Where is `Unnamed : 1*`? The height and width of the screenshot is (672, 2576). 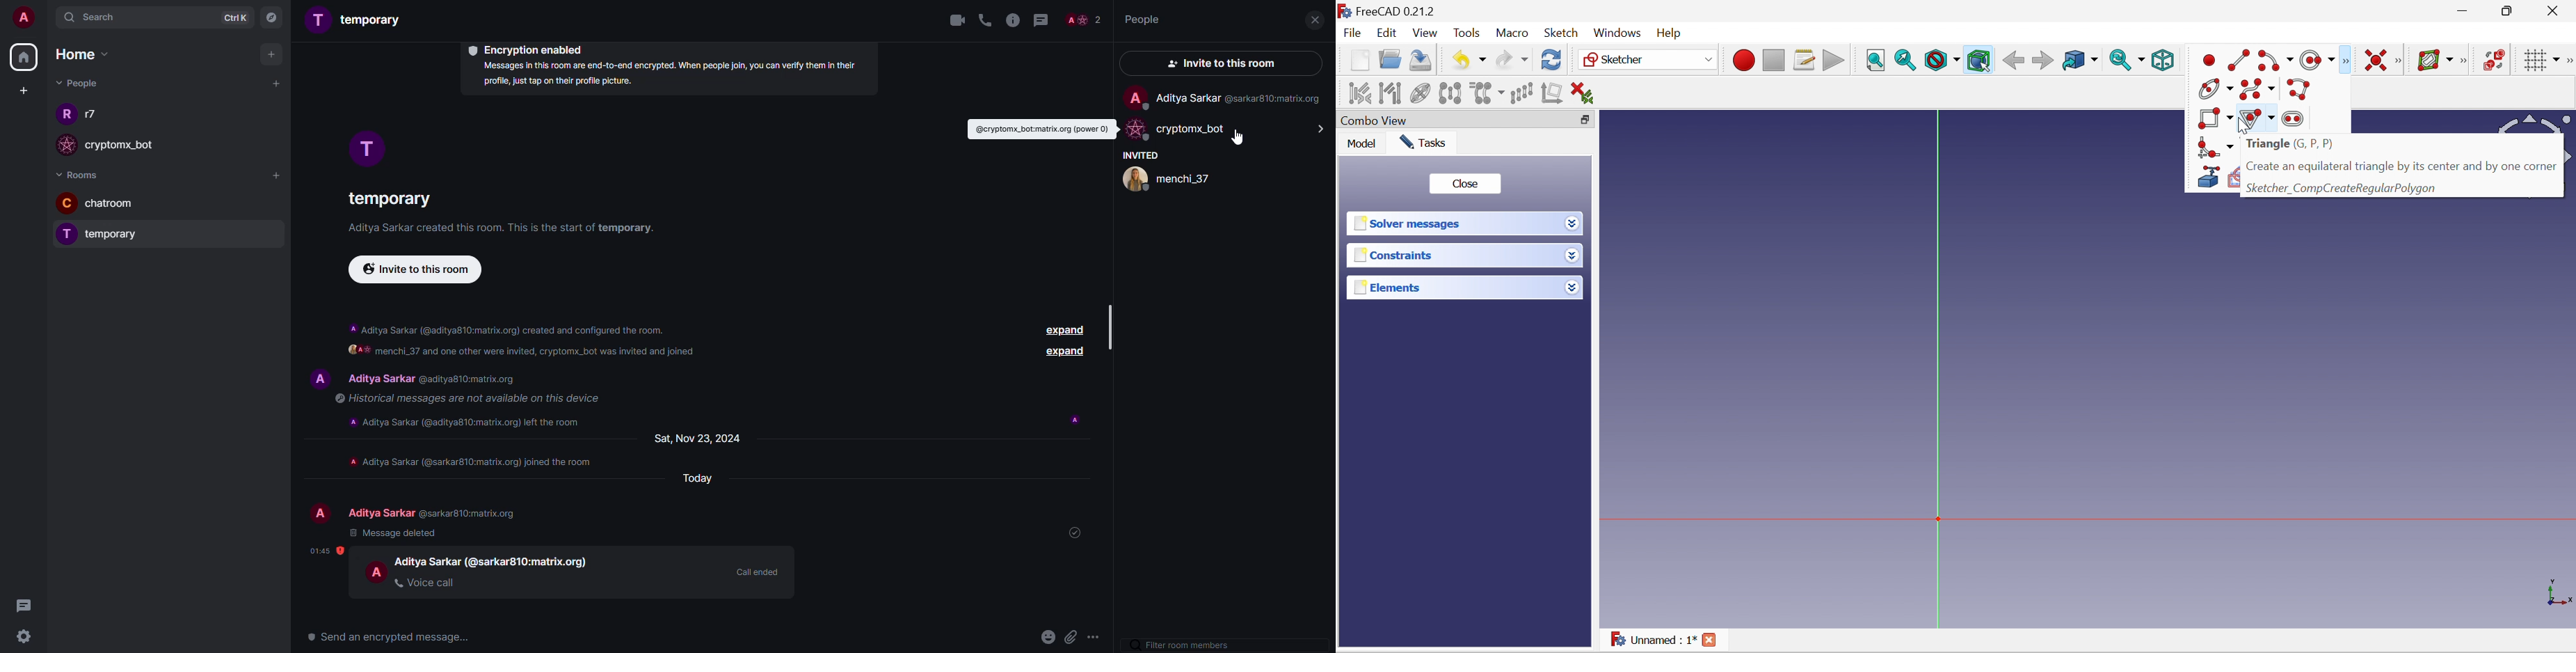
Unnamed : 1* is located at coordinates (1654, 638).